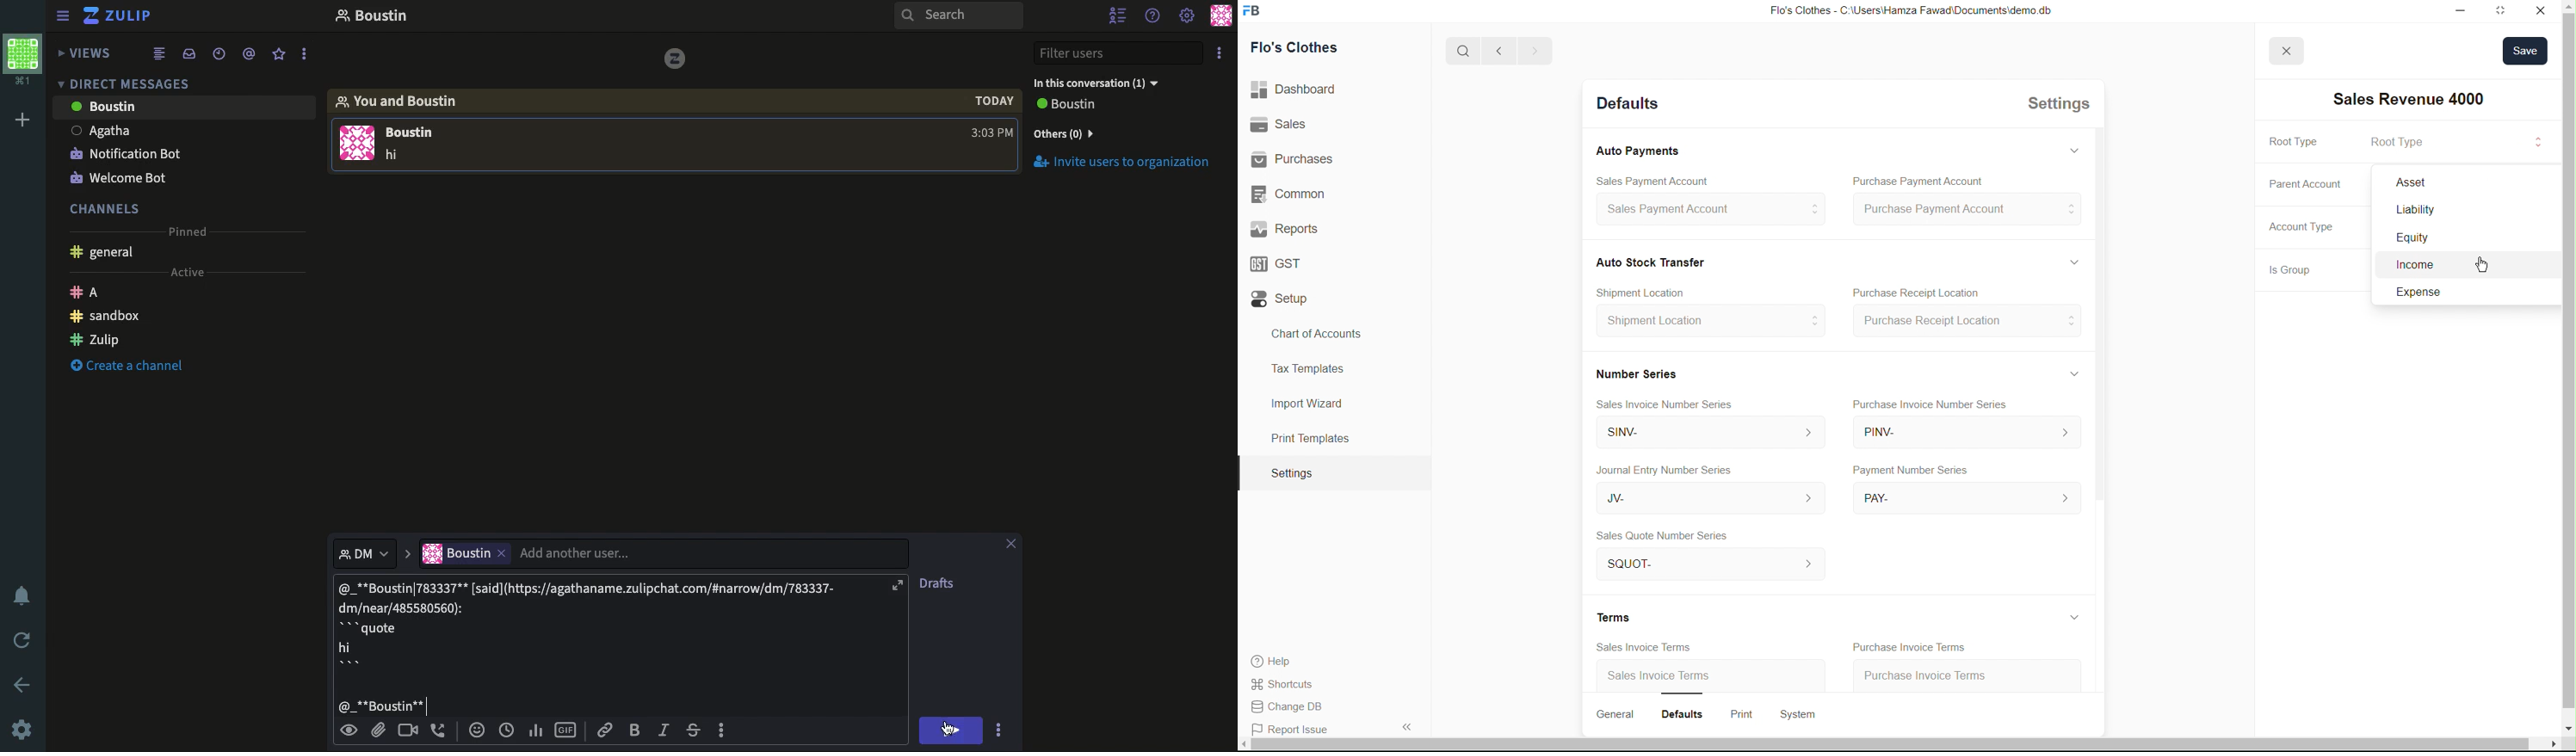  I want to click on Purchase Invoice Terms, so click(1947, 672).